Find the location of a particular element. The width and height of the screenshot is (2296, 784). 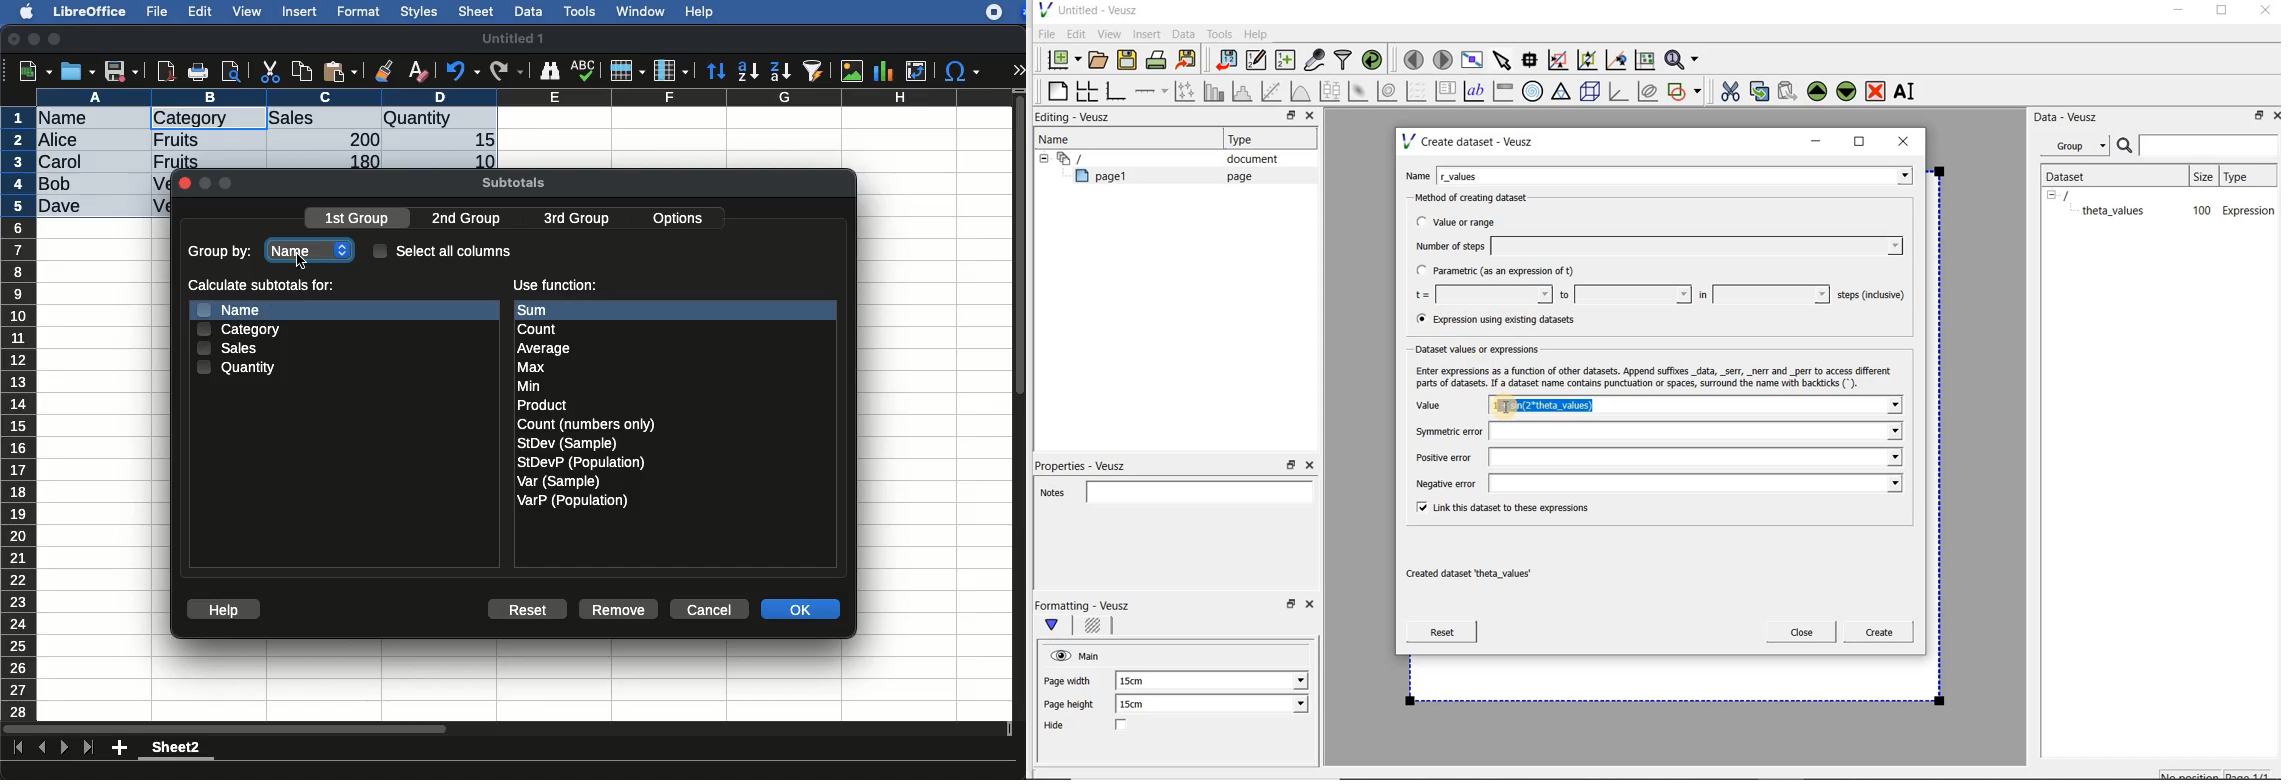

r_values is located at coordinates (1676, 174).